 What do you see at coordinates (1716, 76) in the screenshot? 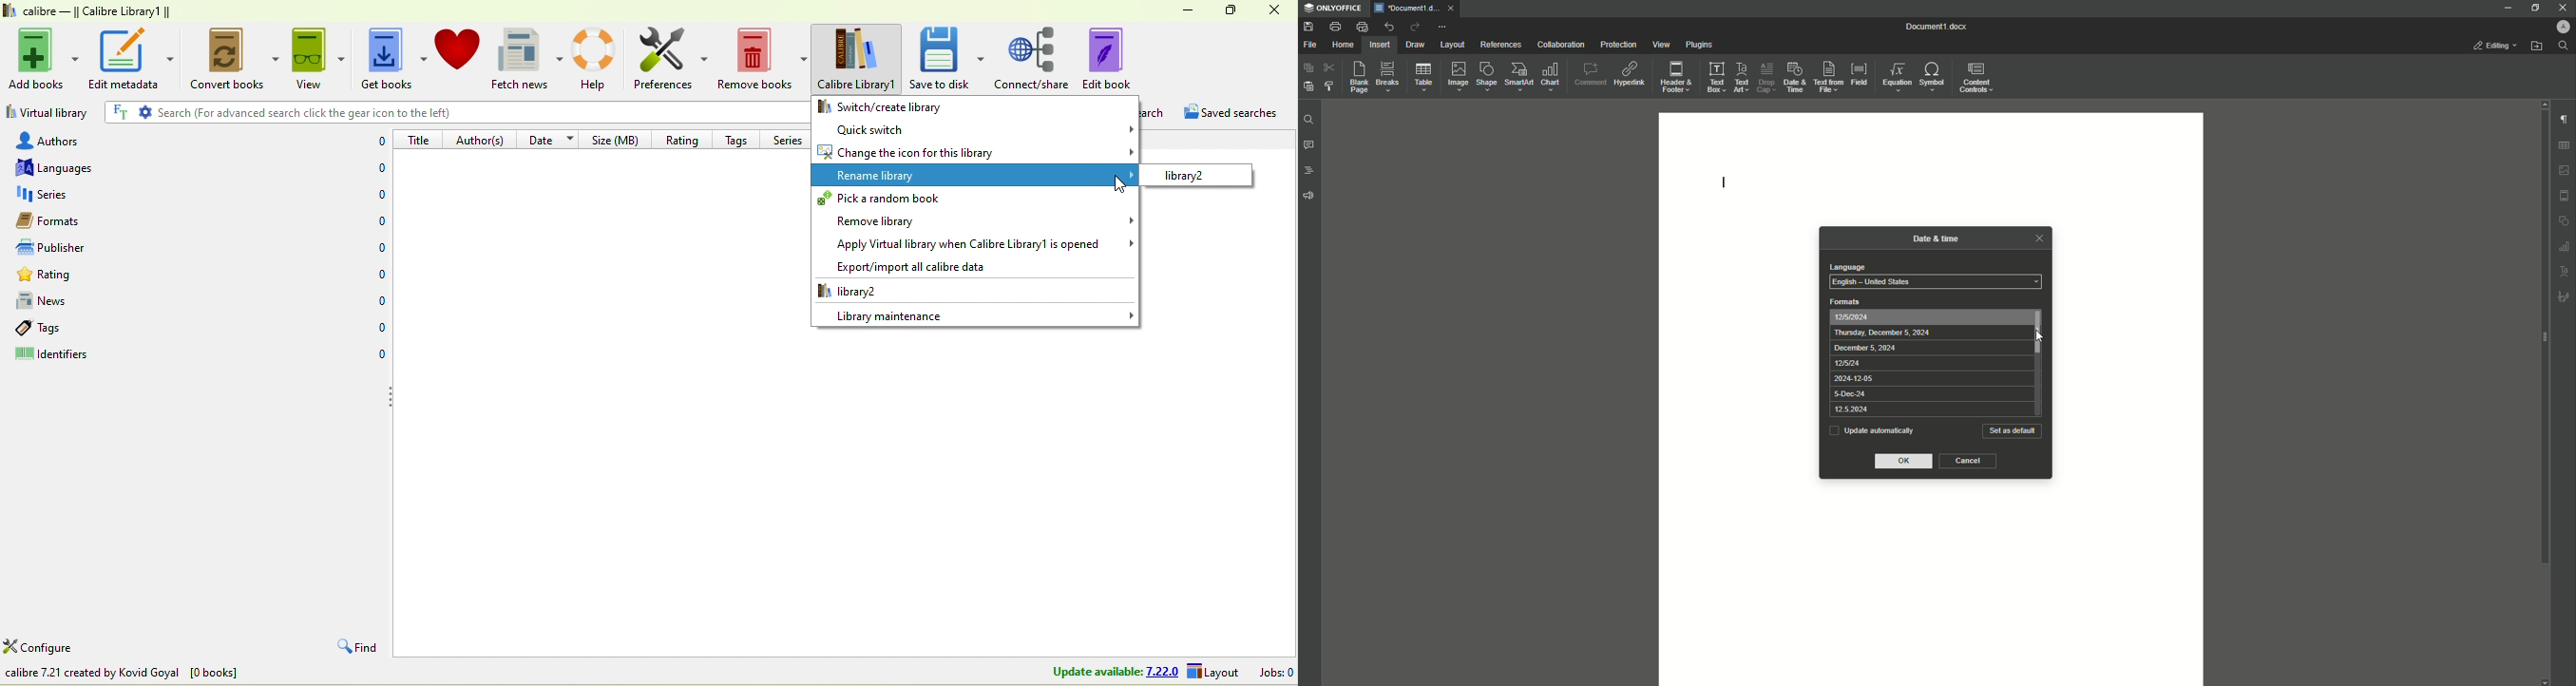
I see `Text Box` at bounding box center [1716, 76].